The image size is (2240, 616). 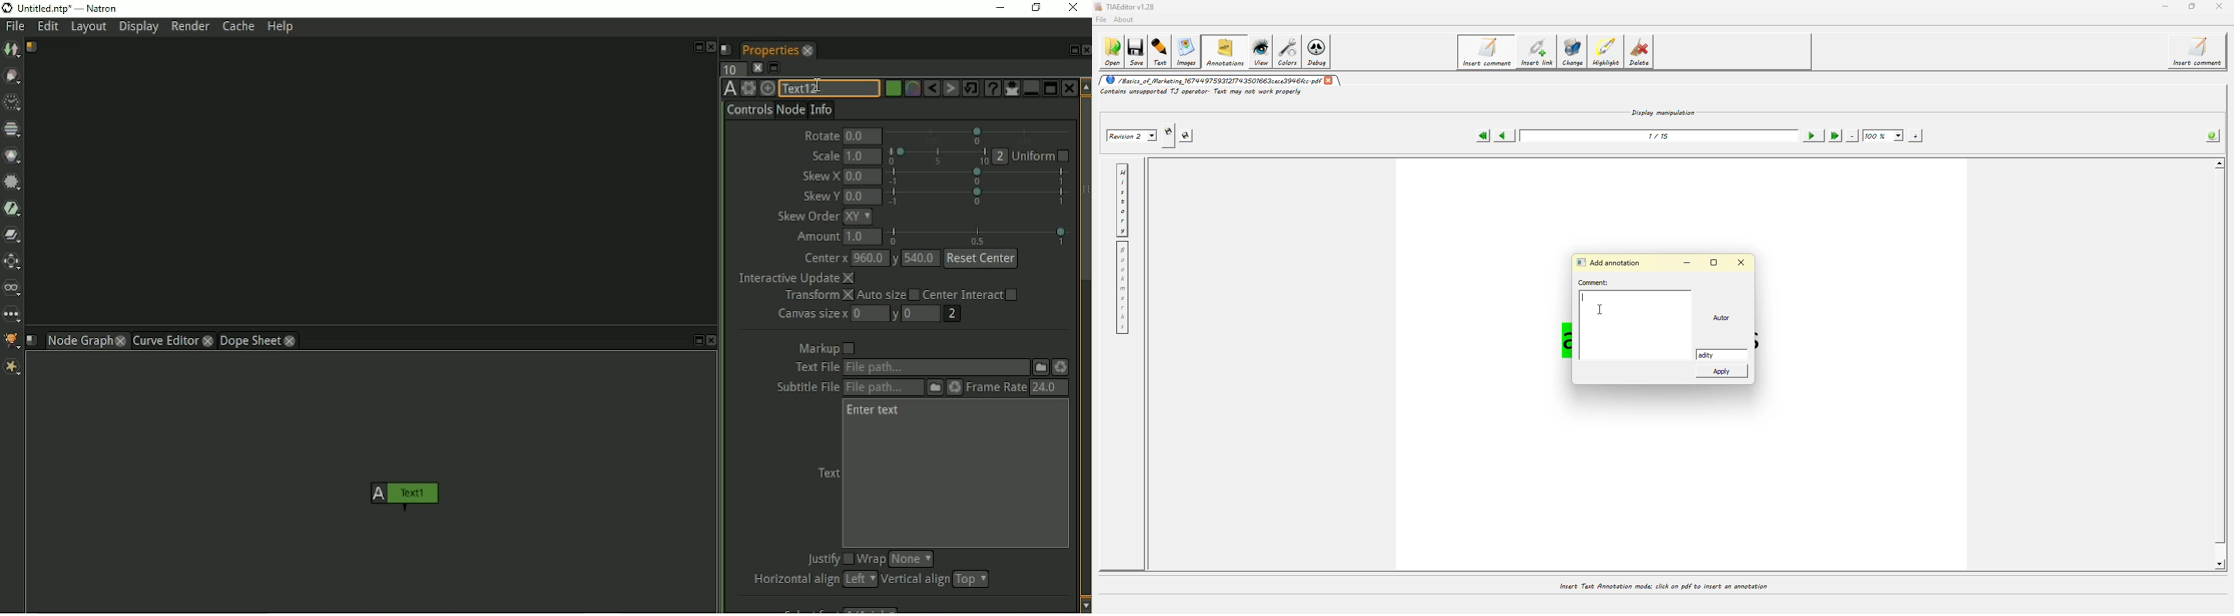 I want to click on Filter, so click(x=13, y=185).